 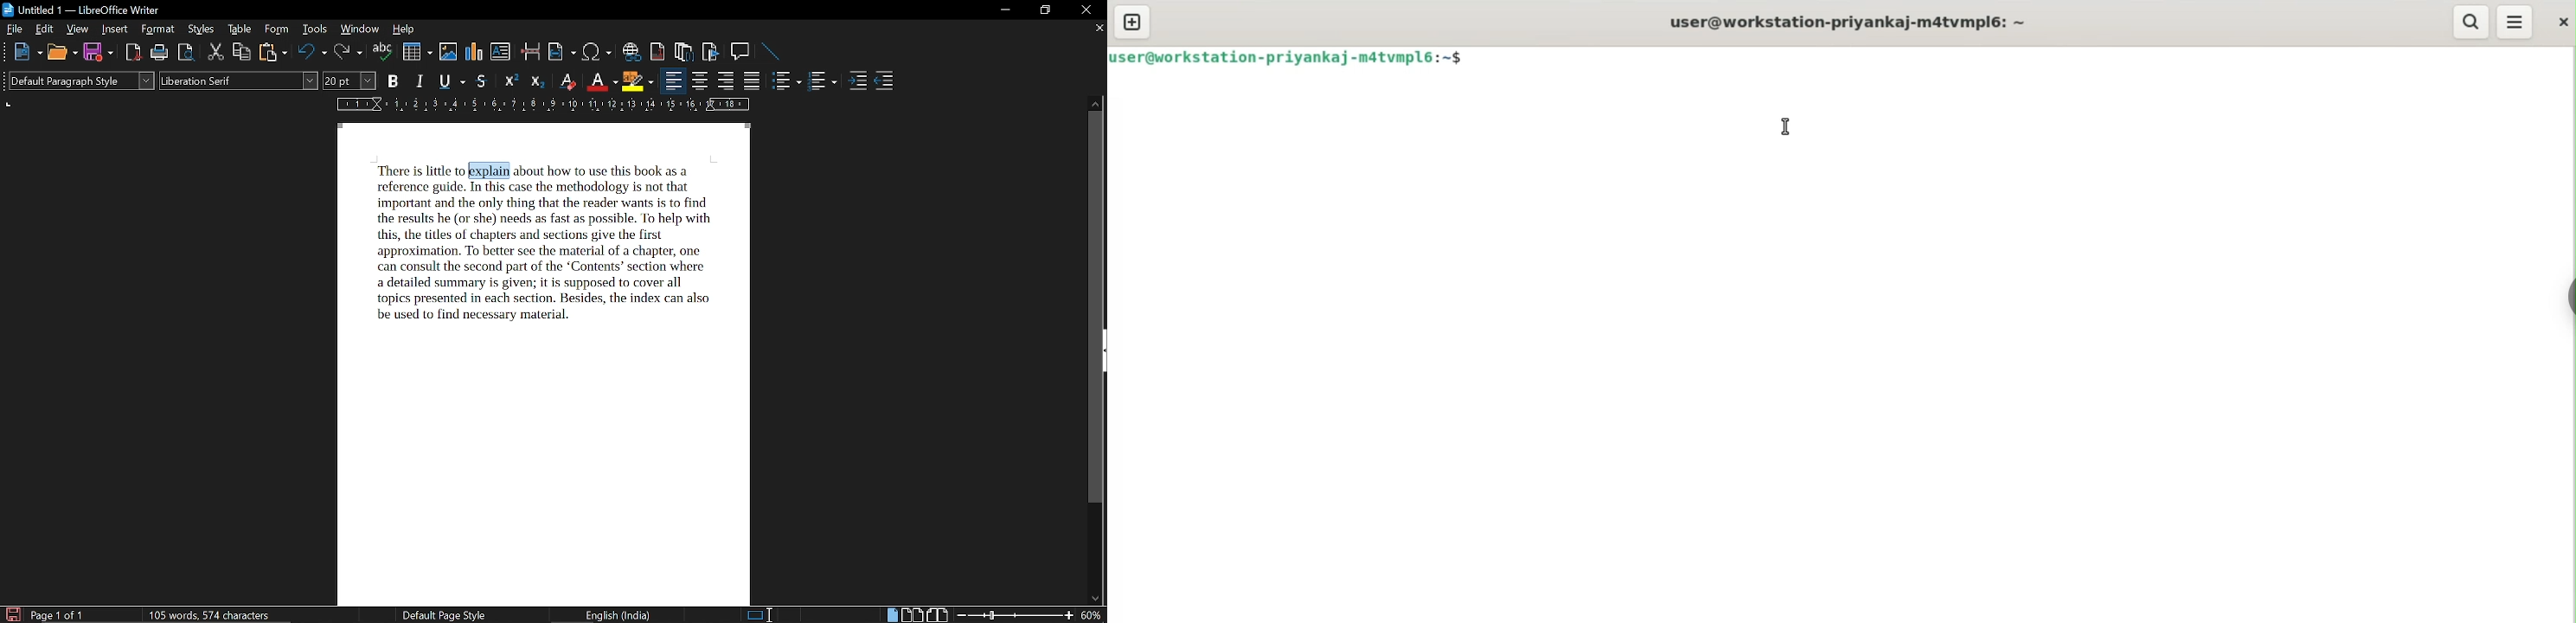 What do you see at coordinates (1099, 309) in the screenshot?
I see `vertical scrollbar` at bounding box center [1099, 309].